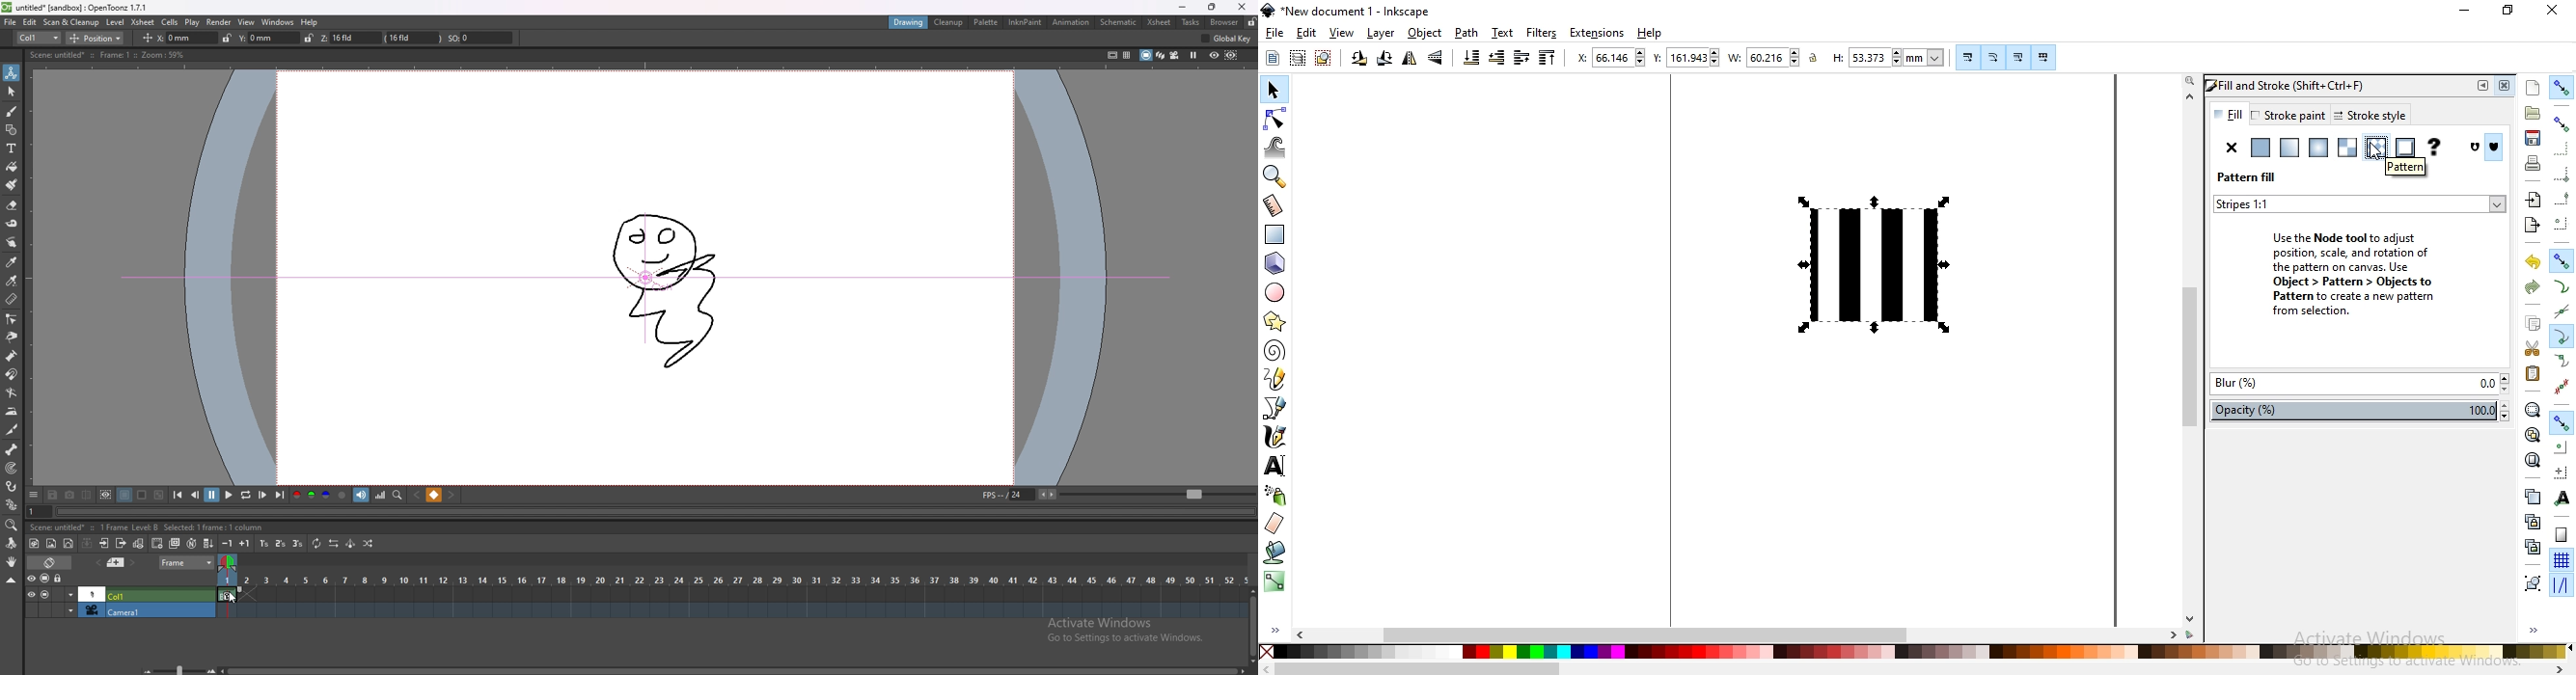  Describe the element at coordinates (12, 206) in the screenshot. I see `erase` at that location.